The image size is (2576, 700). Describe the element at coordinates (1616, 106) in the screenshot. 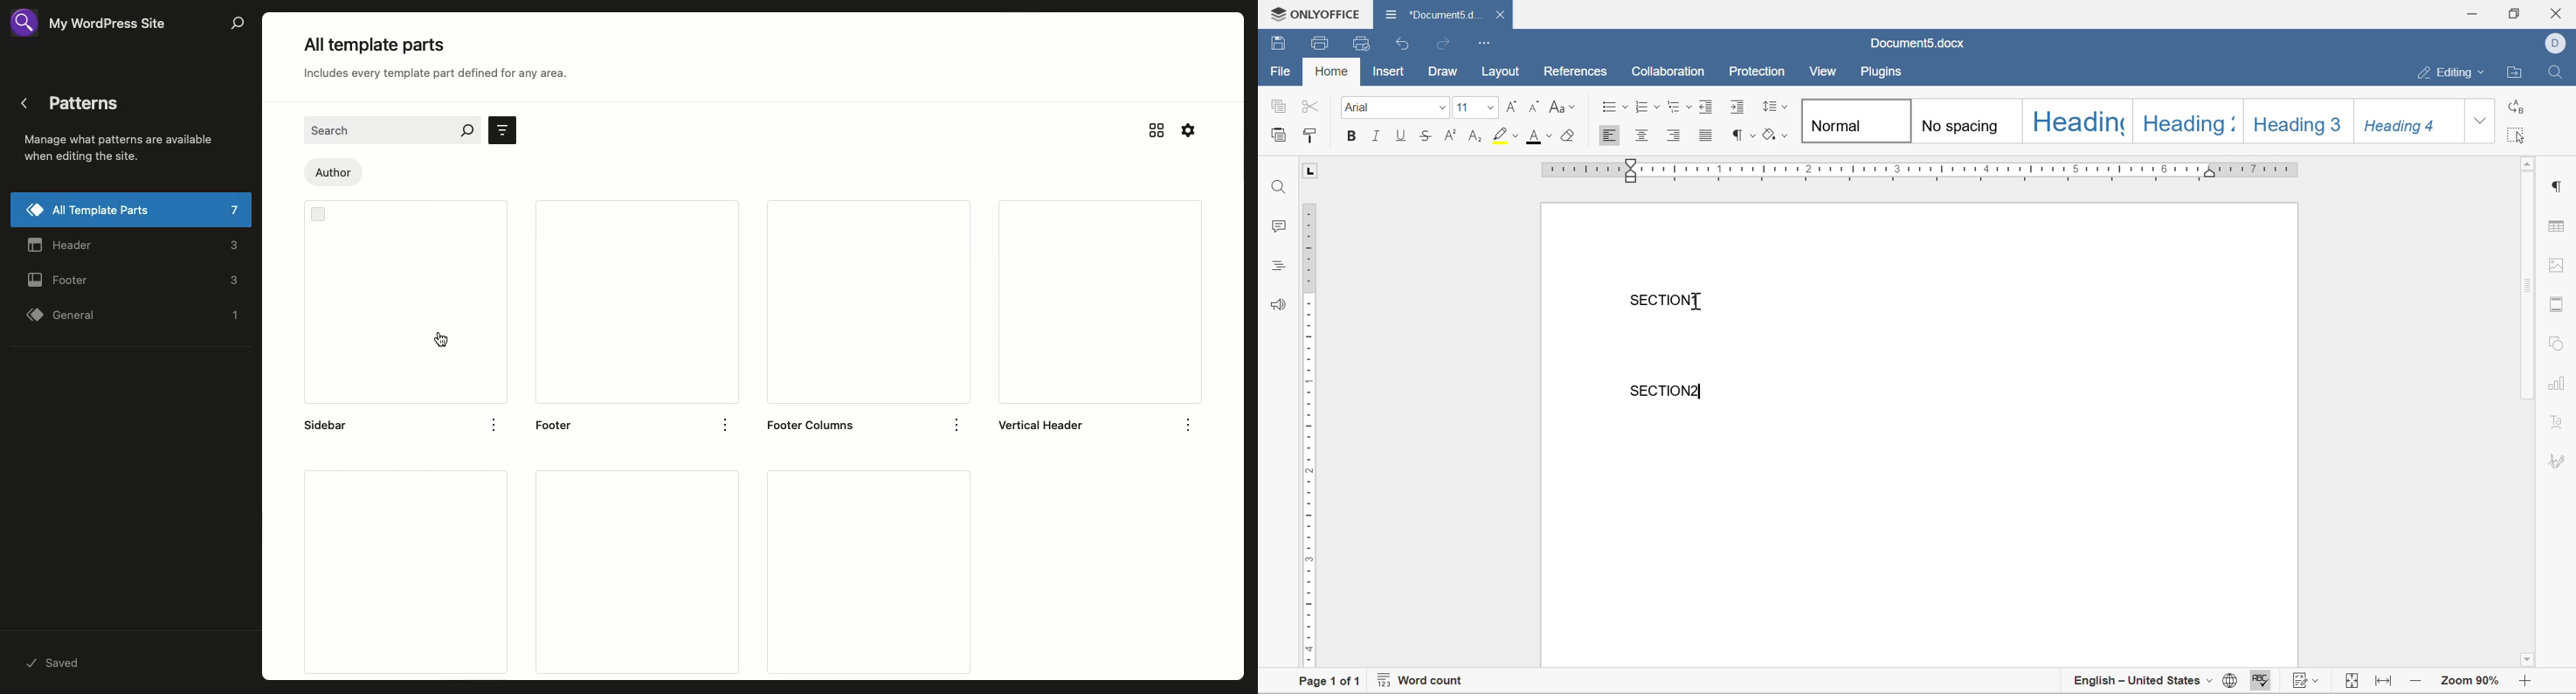

I see `bullets` at that location.